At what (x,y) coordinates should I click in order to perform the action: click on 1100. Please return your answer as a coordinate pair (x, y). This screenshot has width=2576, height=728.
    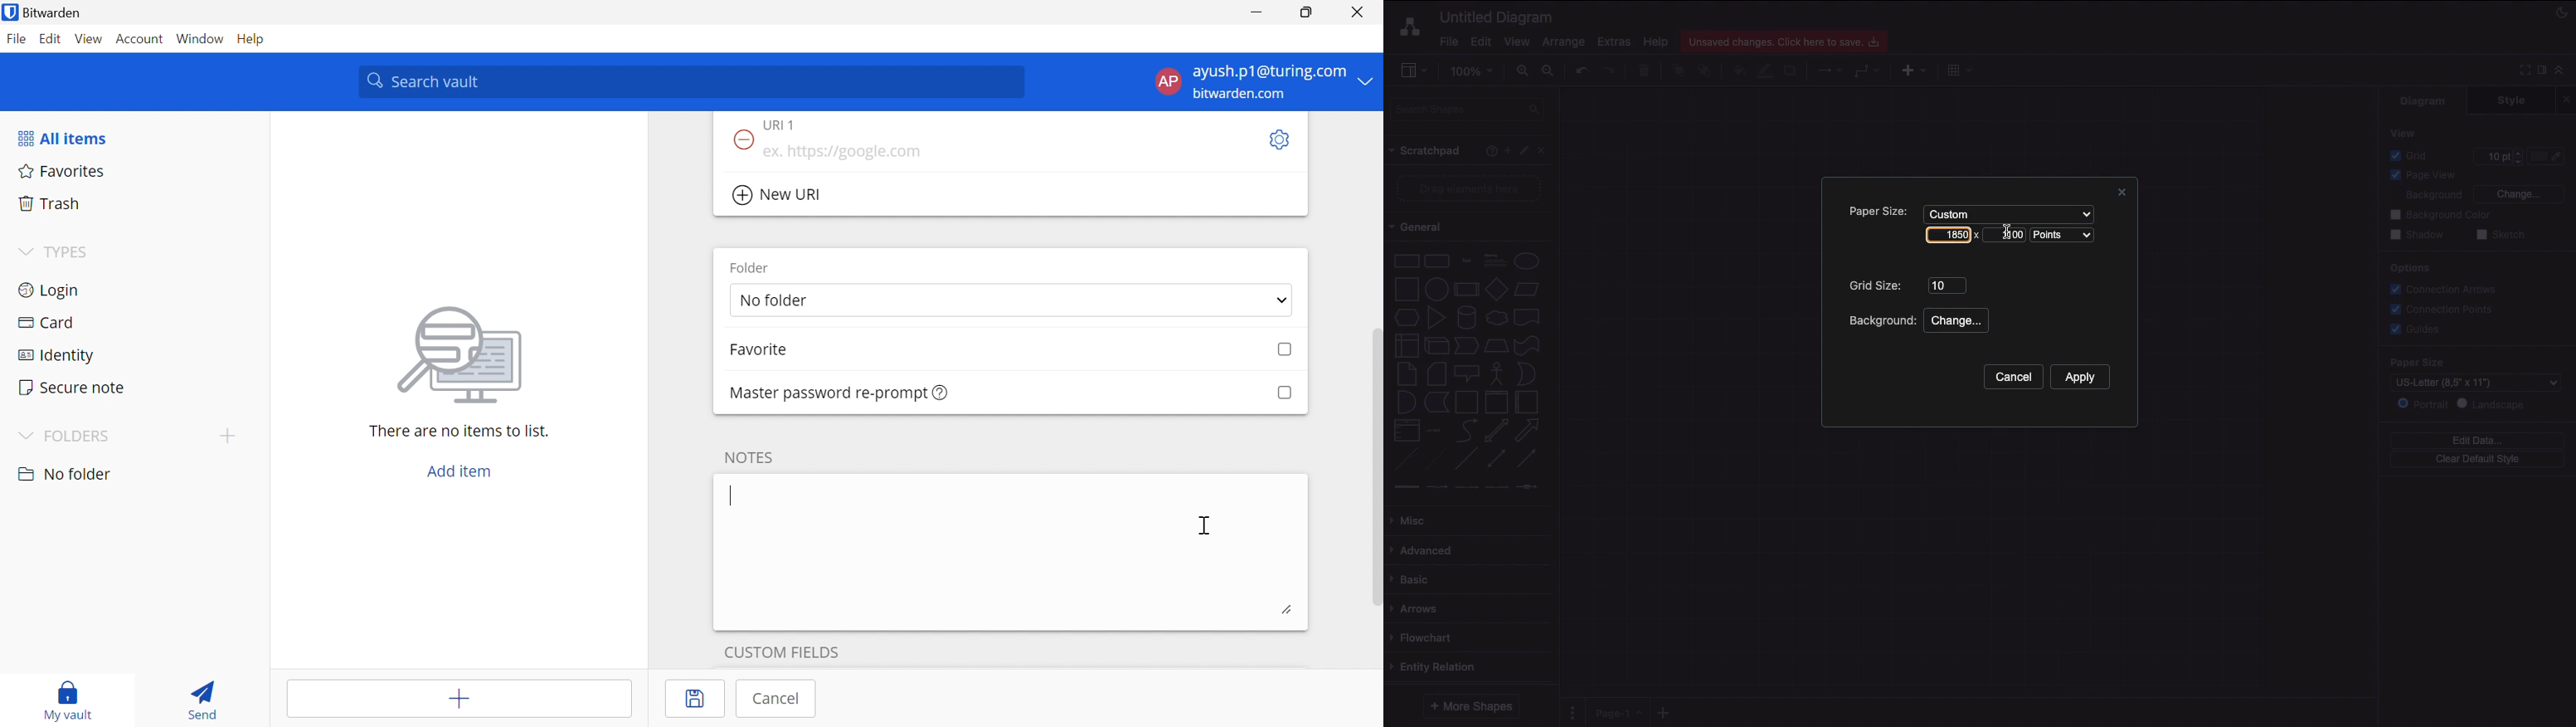
    Looking at the image, I should click on (2005, 233).